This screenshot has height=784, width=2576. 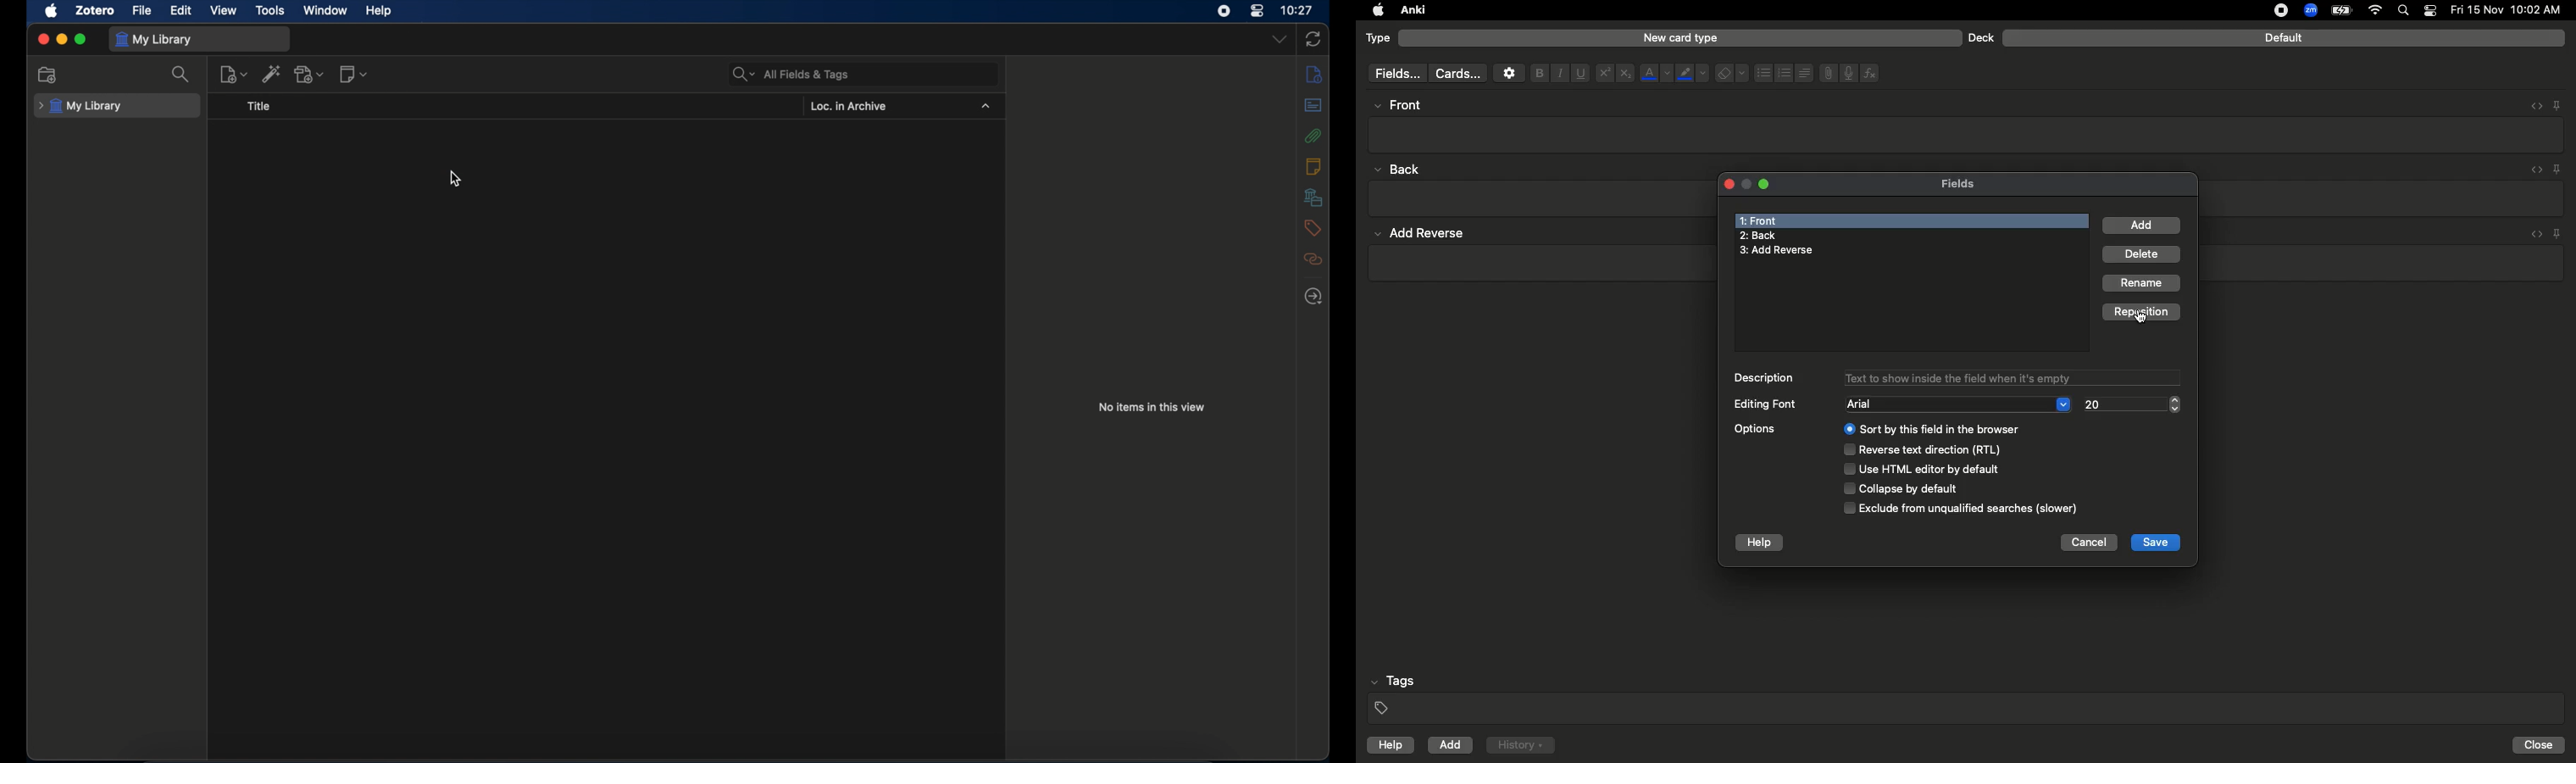 What do you see at coordinates (1785, 73) in the screenshot?
I see `Numbered bullets` at bounding box center [1785, 73].